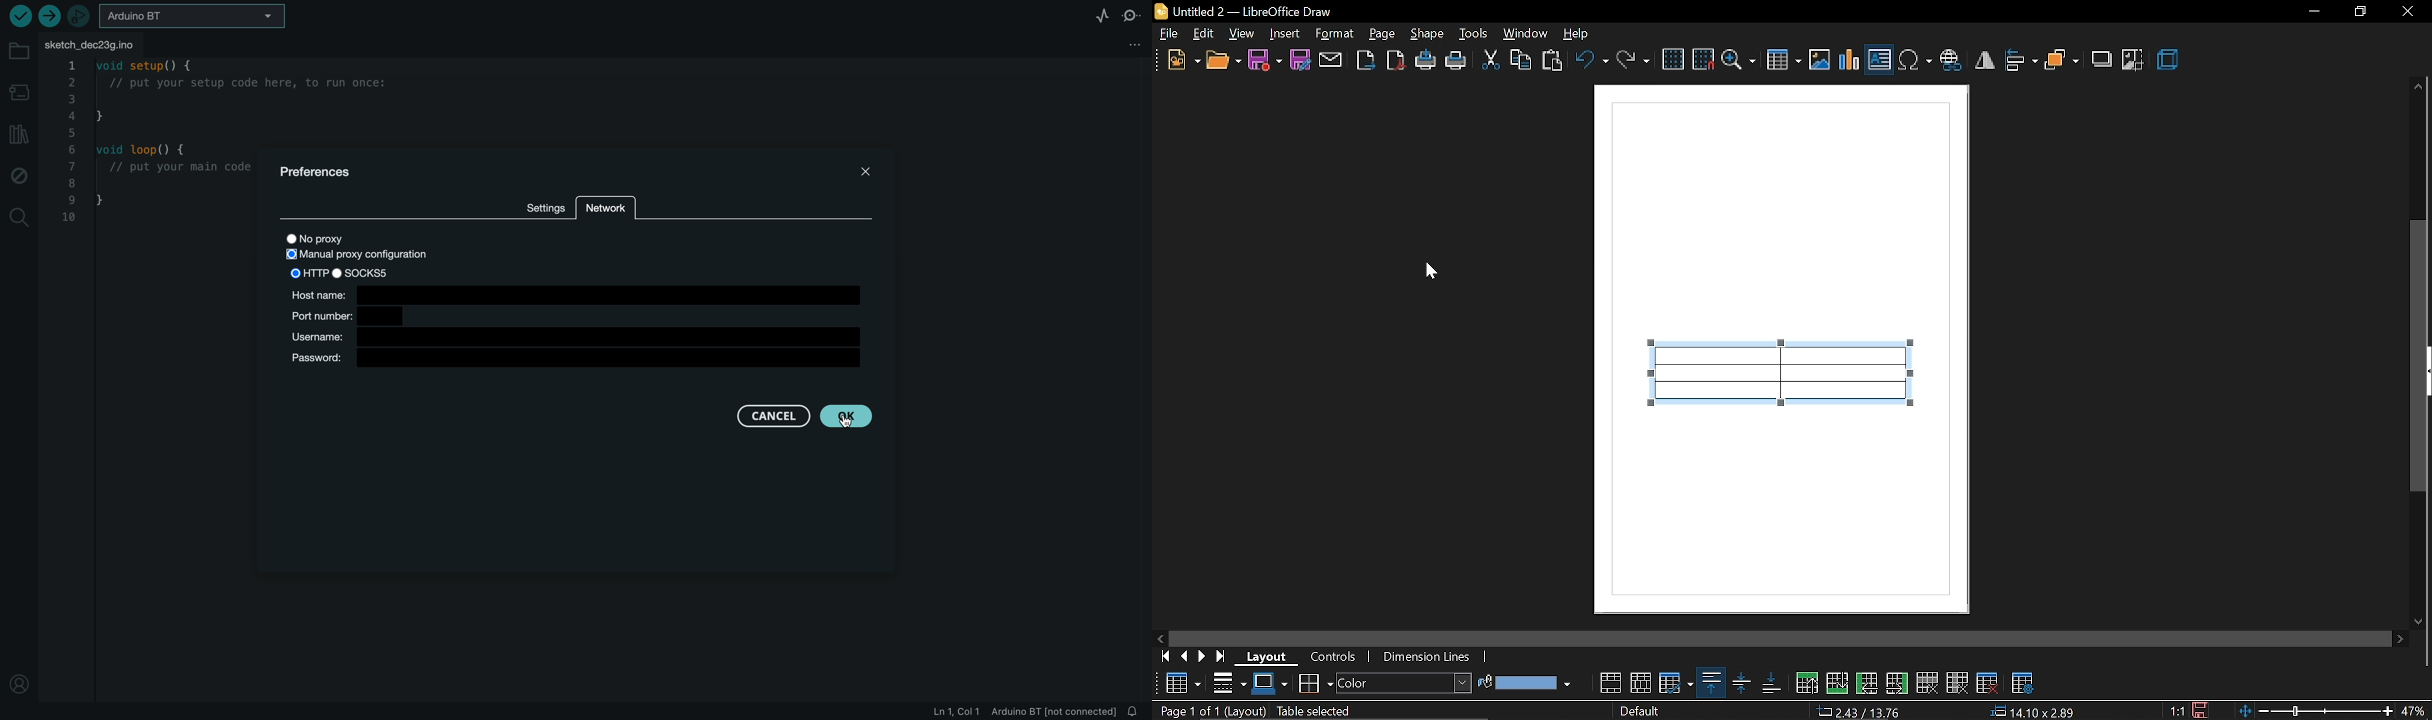  I want to click on Page 1 of 1 (Layoutt), so click(1211, 711).